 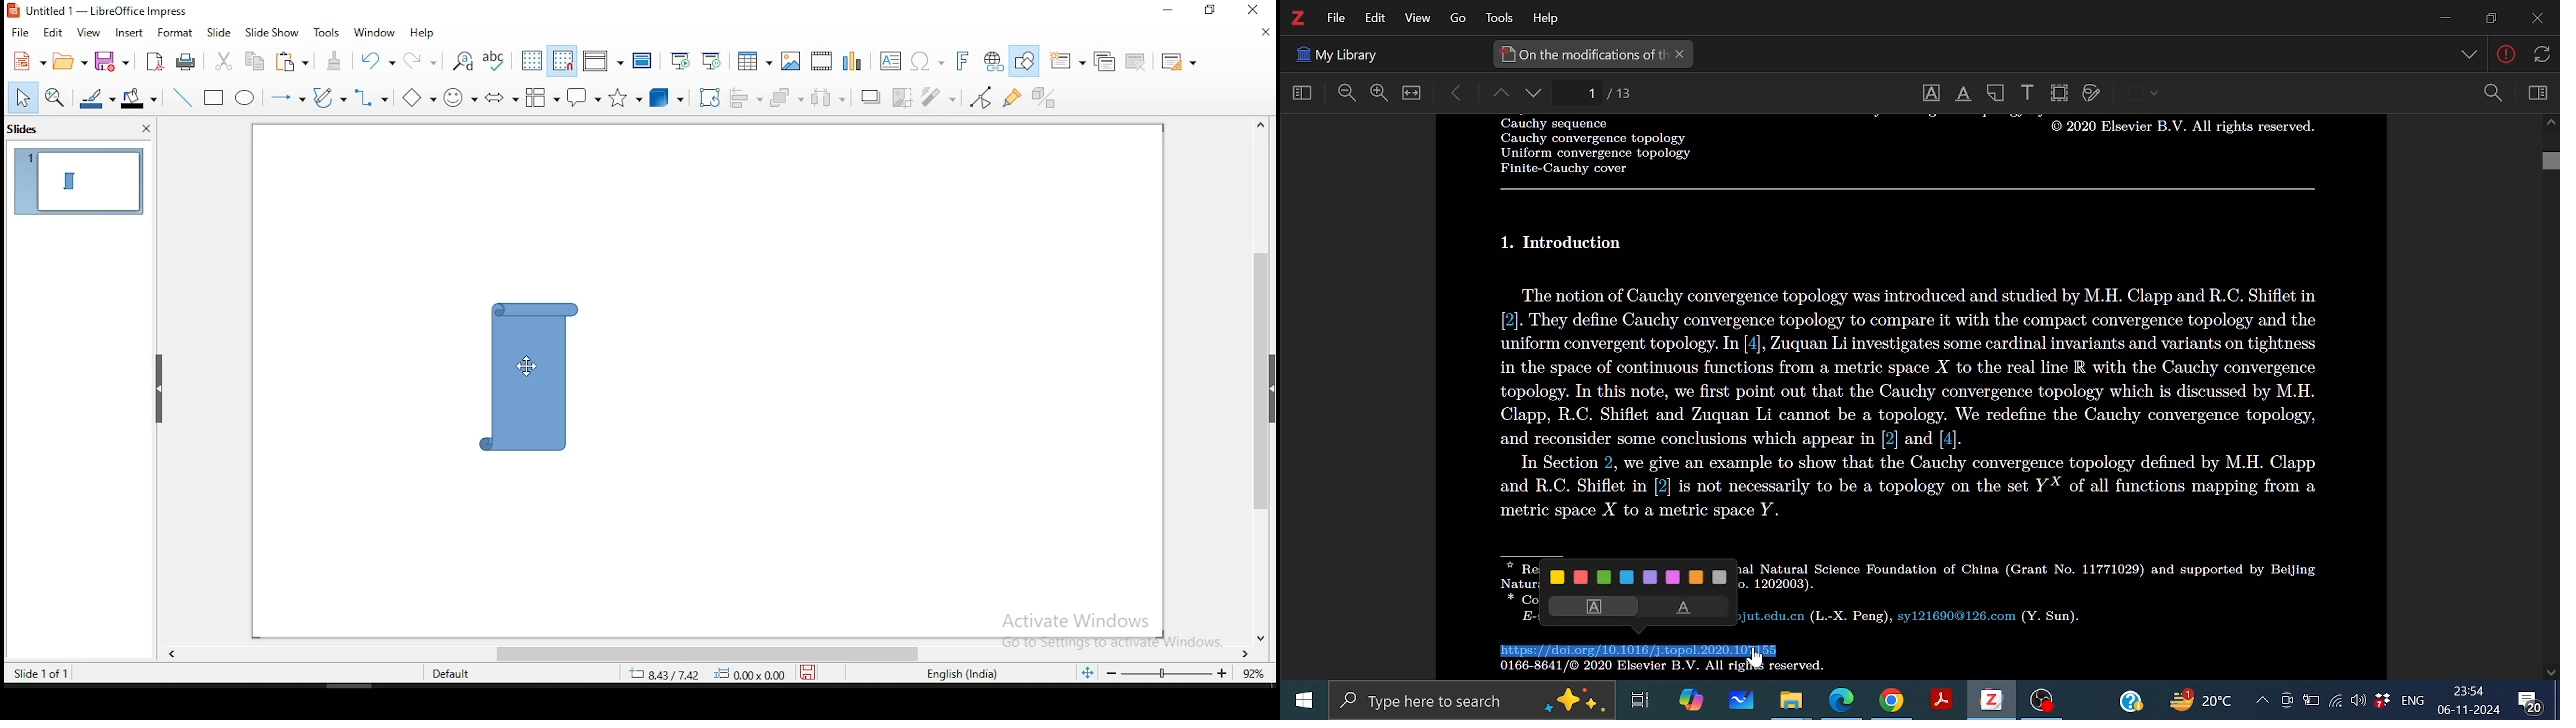 What do you see at coordinates (1297, 18) in the screenshot?
I see `Zotero` at bounding box center [1297, 18].